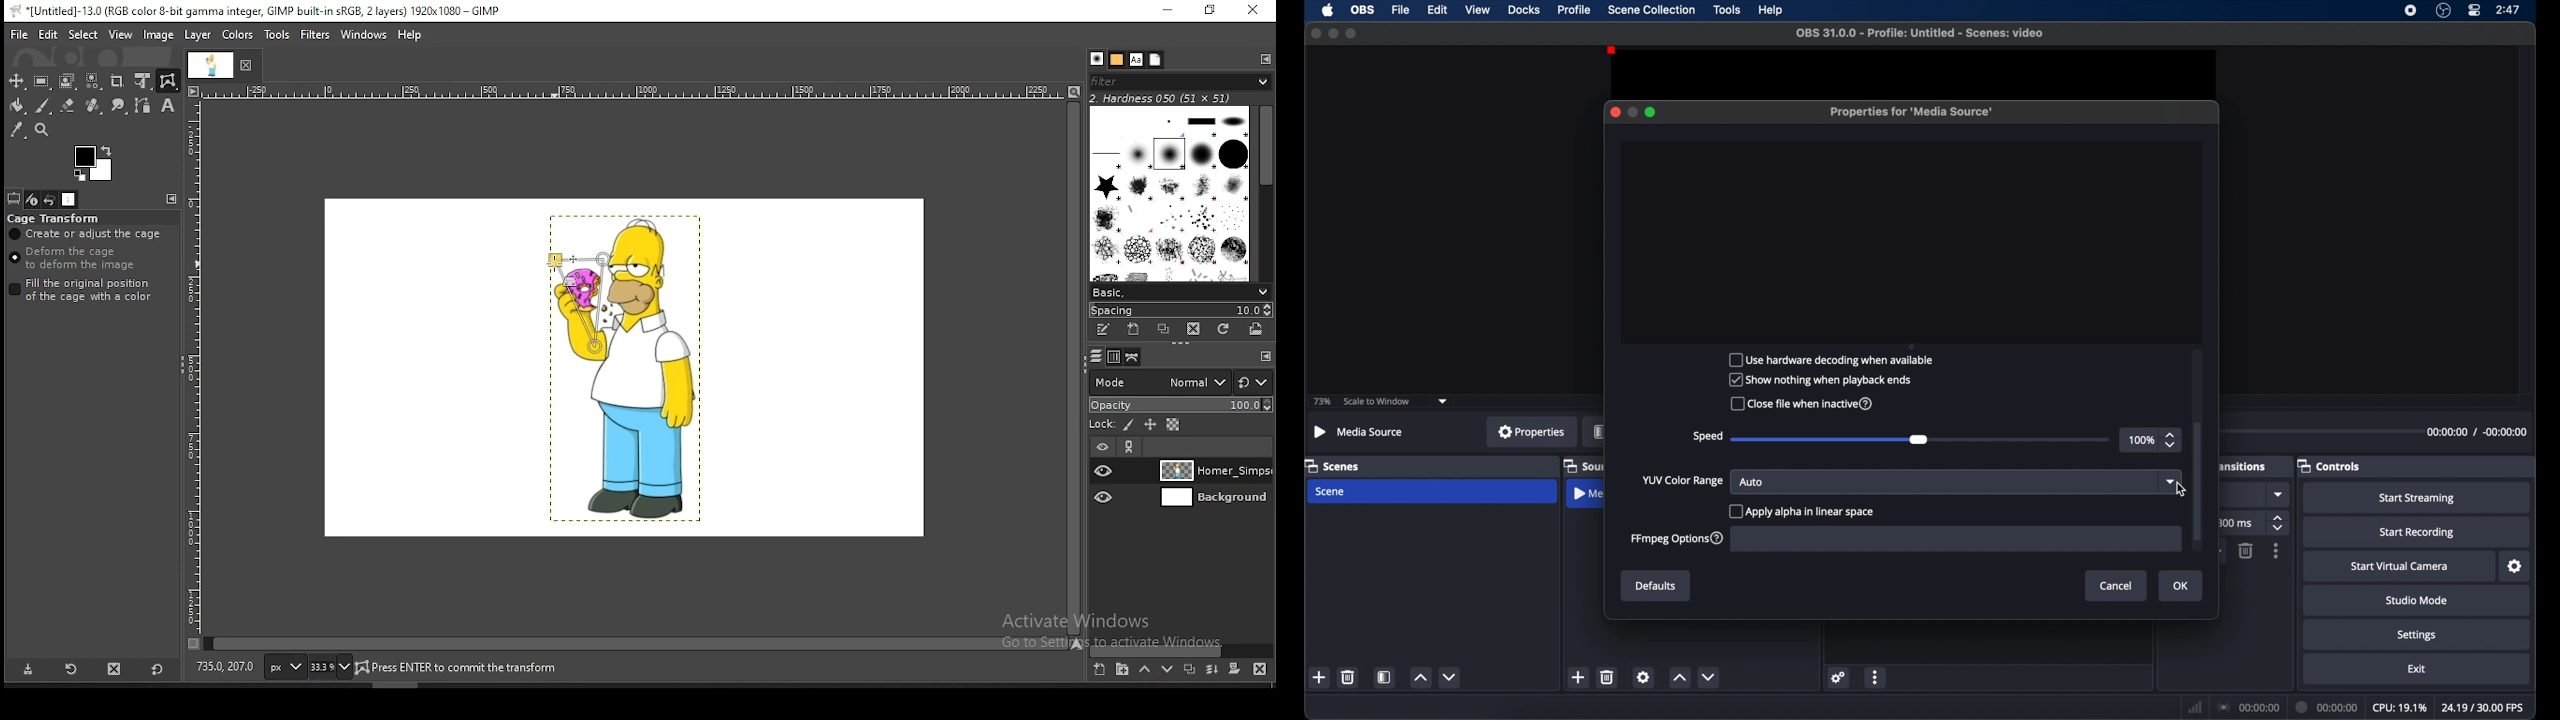 The height and width of the screenshot is (728, 2576). What do you see at coordinates (1823, 379) in the screenshot?
I see `Show nothing when playback ends` at bounding box center [1823, 379].